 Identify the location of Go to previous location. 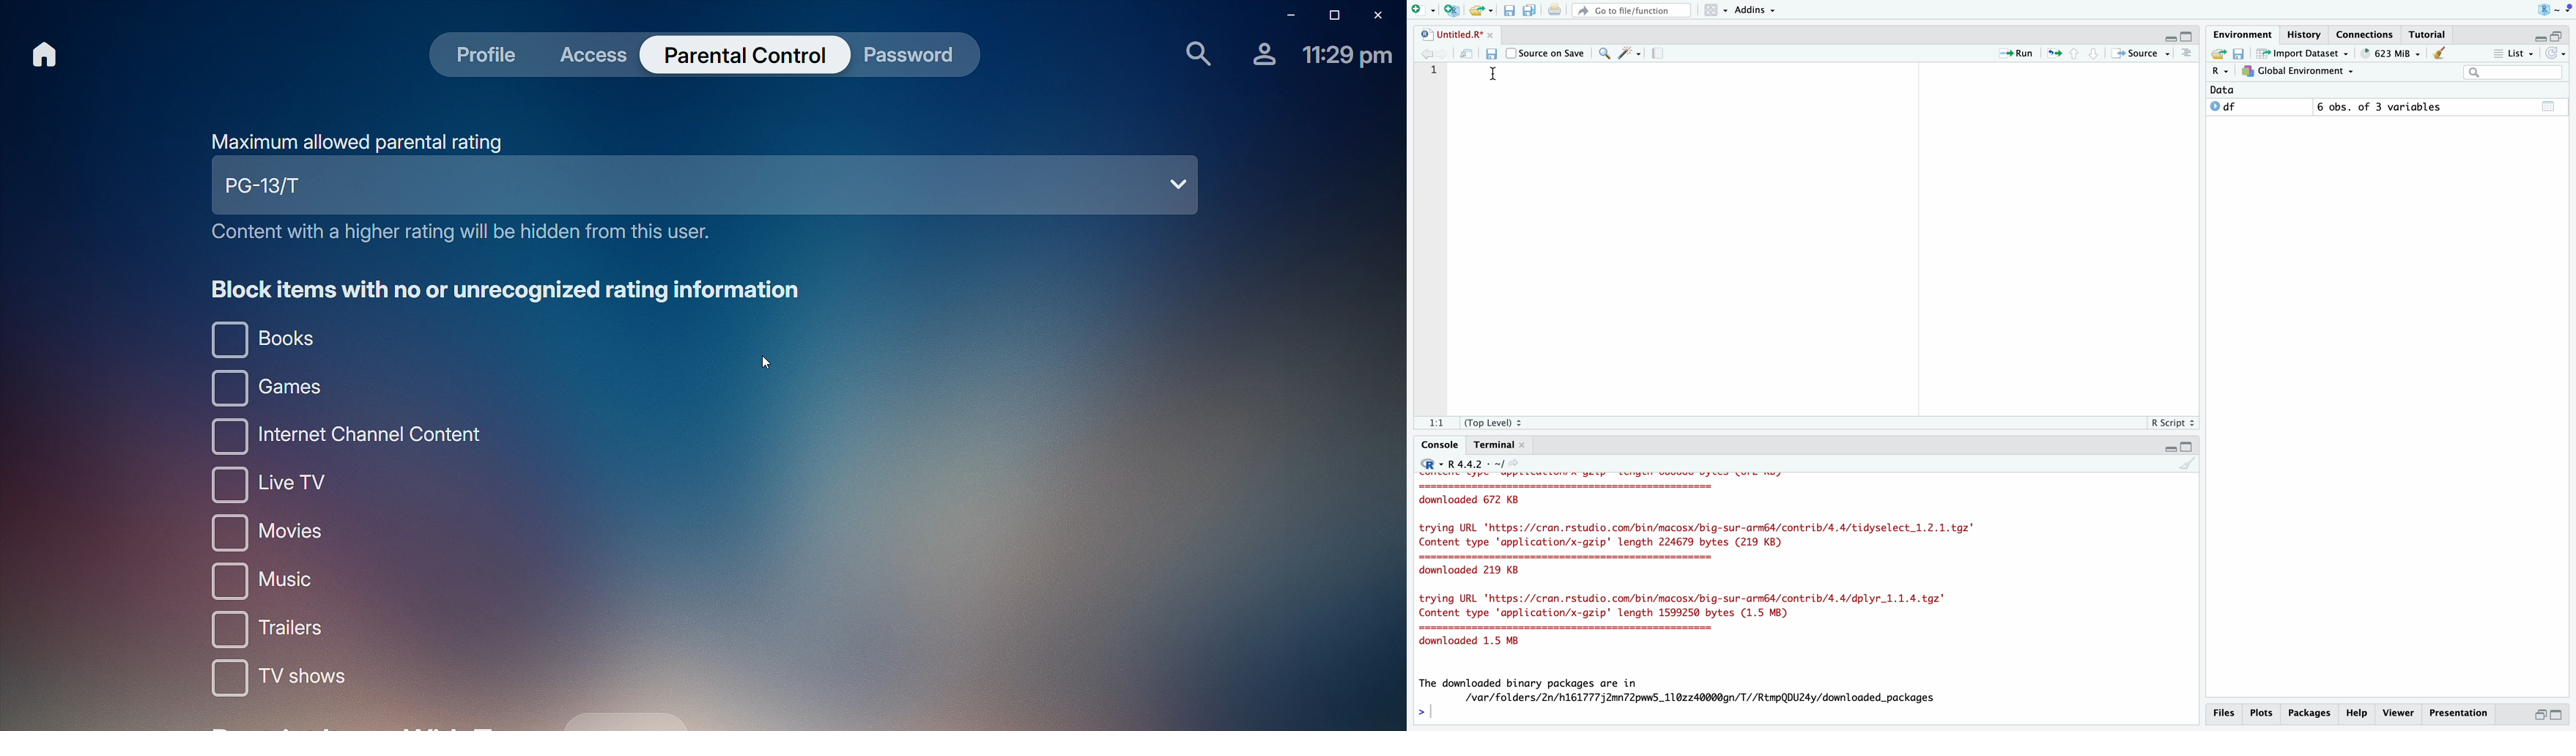
(1425, 54).